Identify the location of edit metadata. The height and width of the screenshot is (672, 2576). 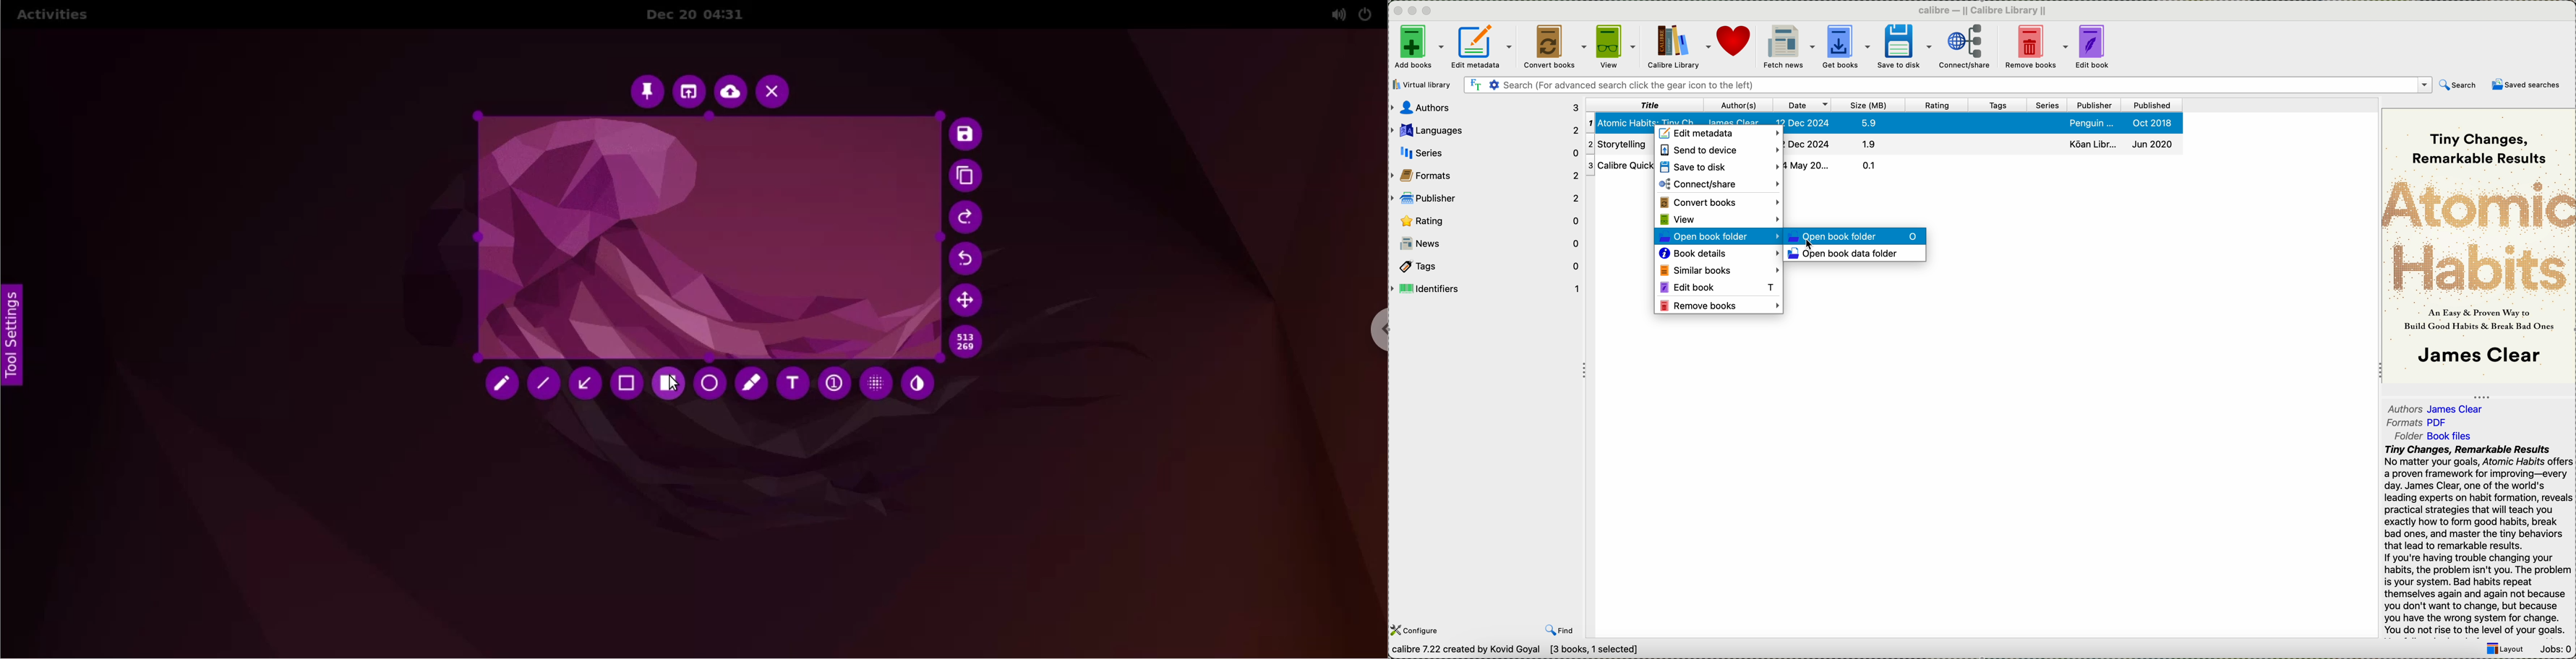
(1720, 134).